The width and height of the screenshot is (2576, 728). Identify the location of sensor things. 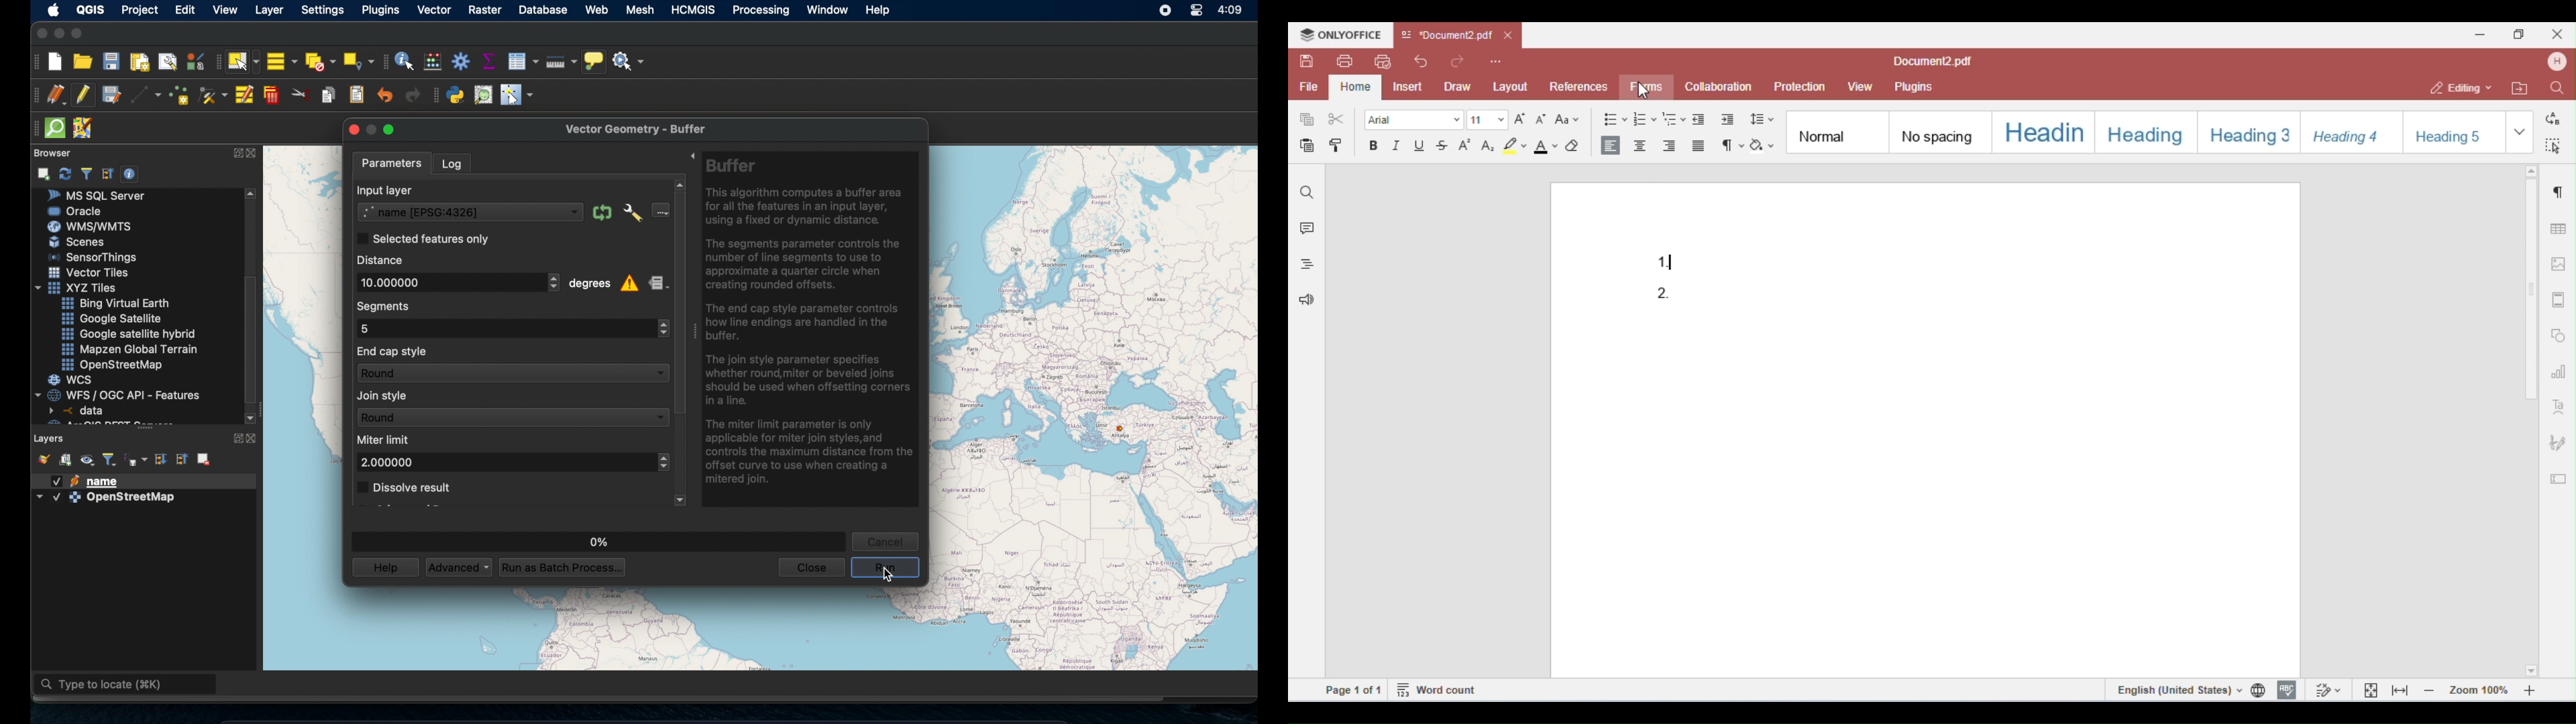
(93, 257).